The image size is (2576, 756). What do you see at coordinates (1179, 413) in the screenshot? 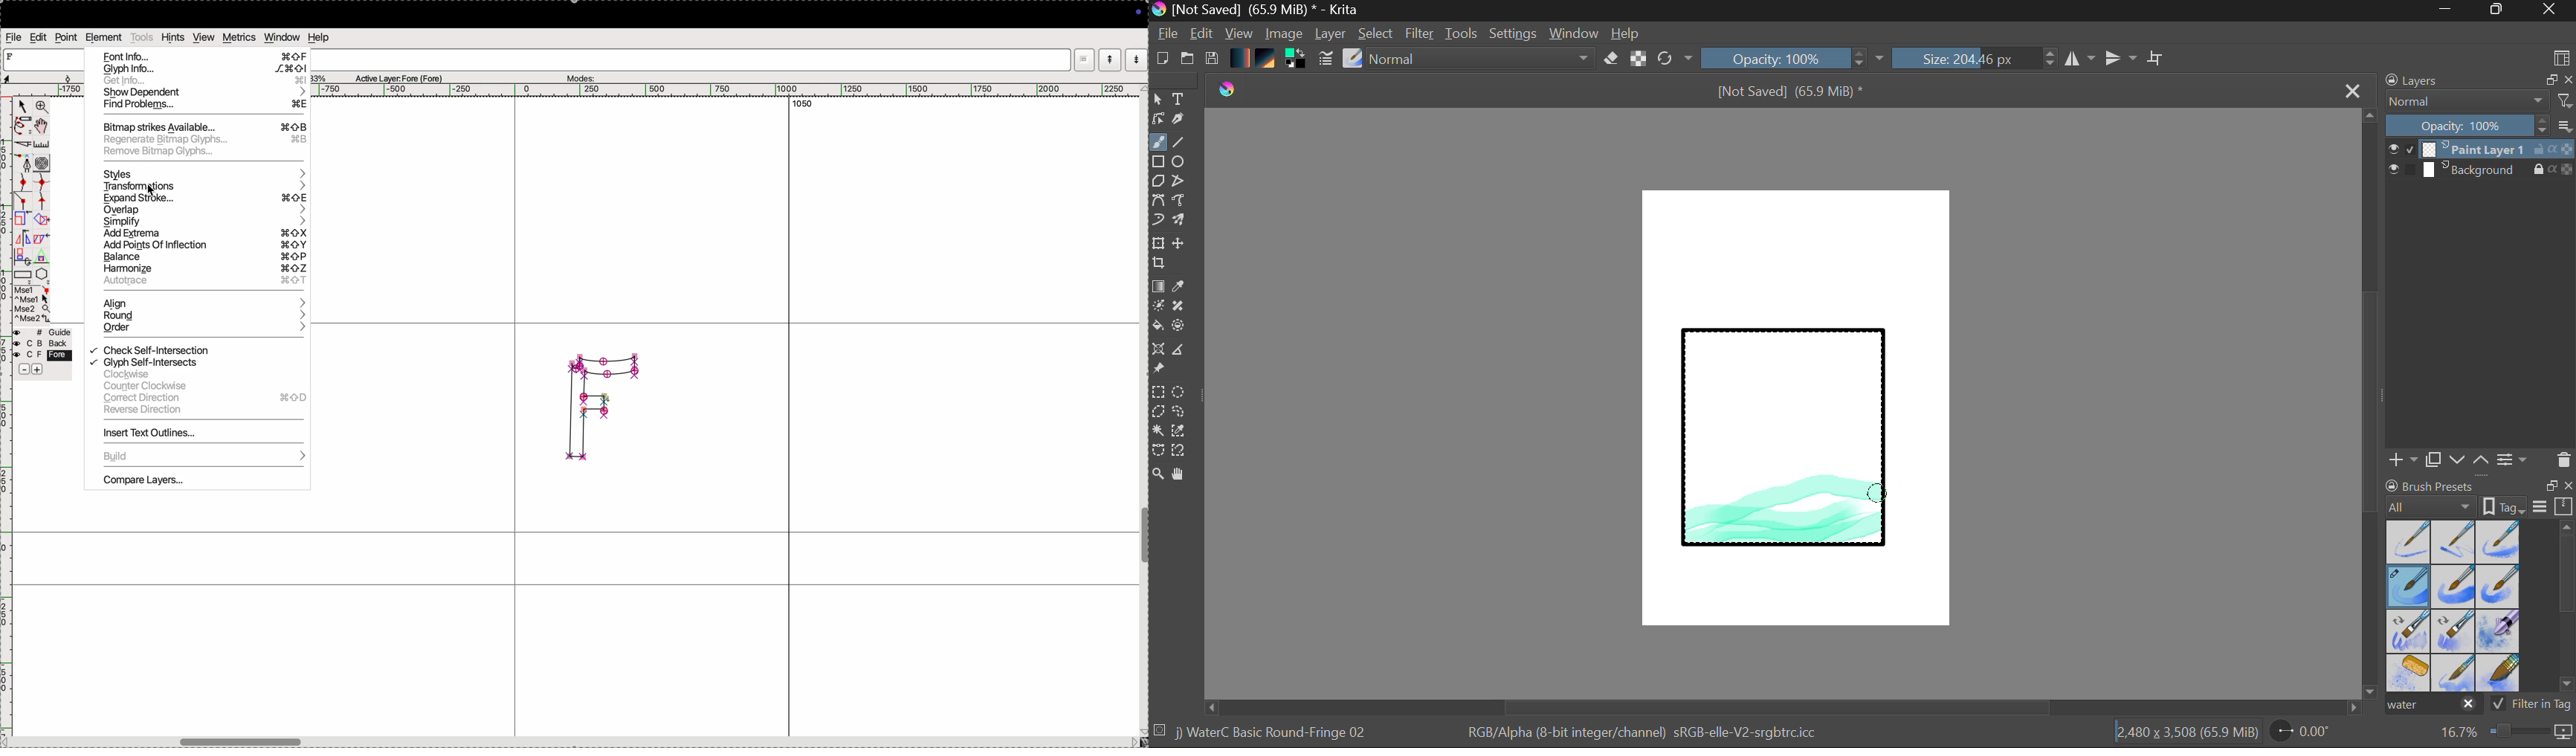
I see `Freehand Selection` at bounding box center [1179, 413].